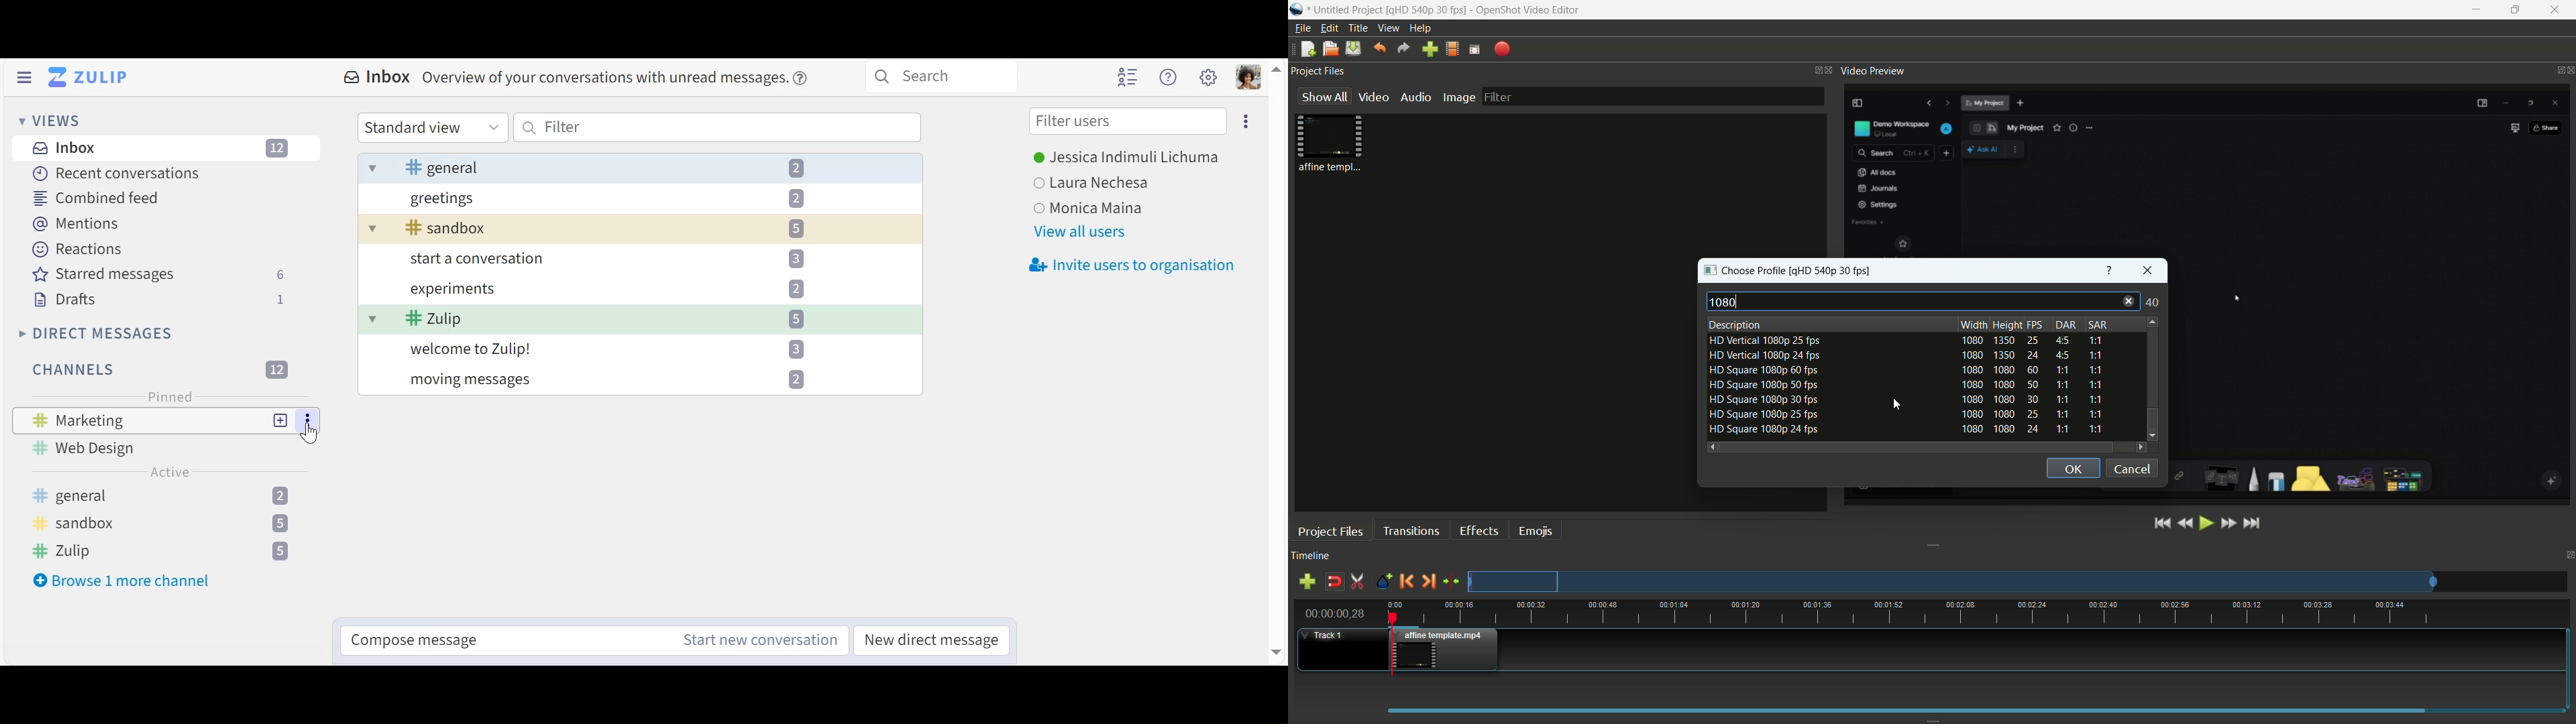 Image resolution: width=2576 pixels, height=728 pixels. Describe the element at coordinates (1296, 9) in the screenshot. I see `app icon` at that location.